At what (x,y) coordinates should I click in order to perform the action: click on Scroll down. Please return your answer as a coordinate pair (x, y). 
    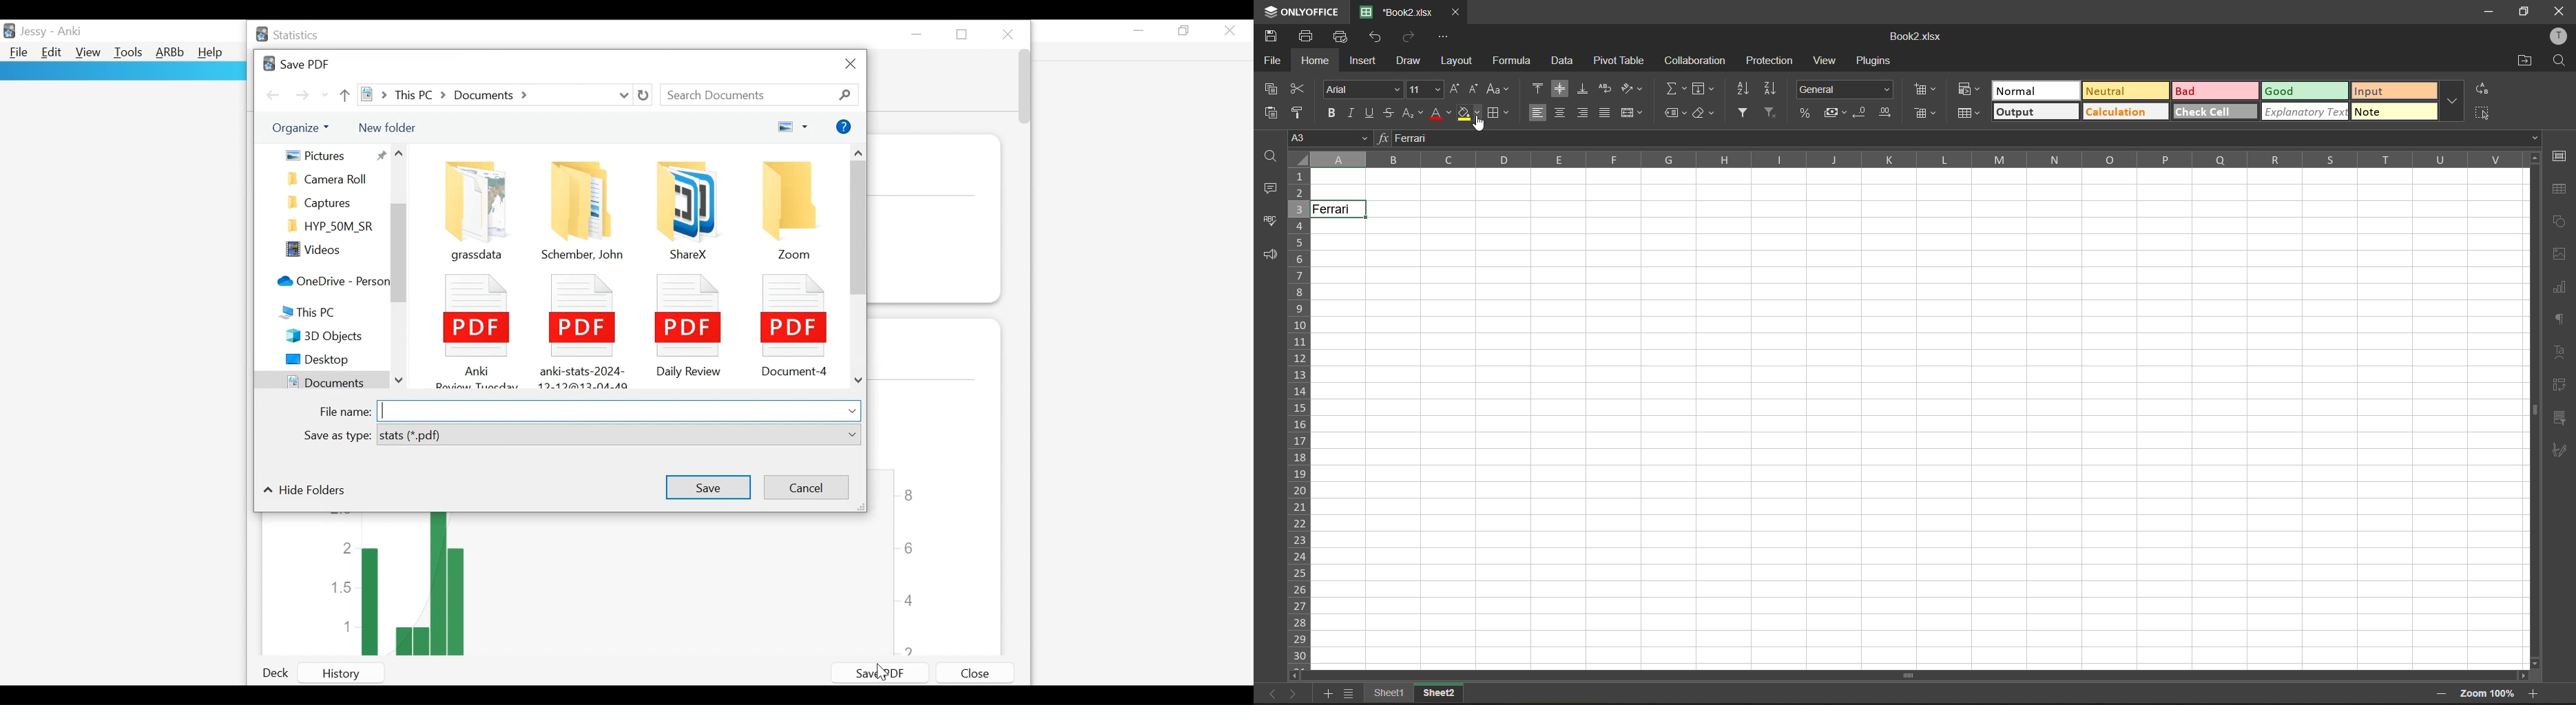
    Looking at the image, I should click on (859, 382).